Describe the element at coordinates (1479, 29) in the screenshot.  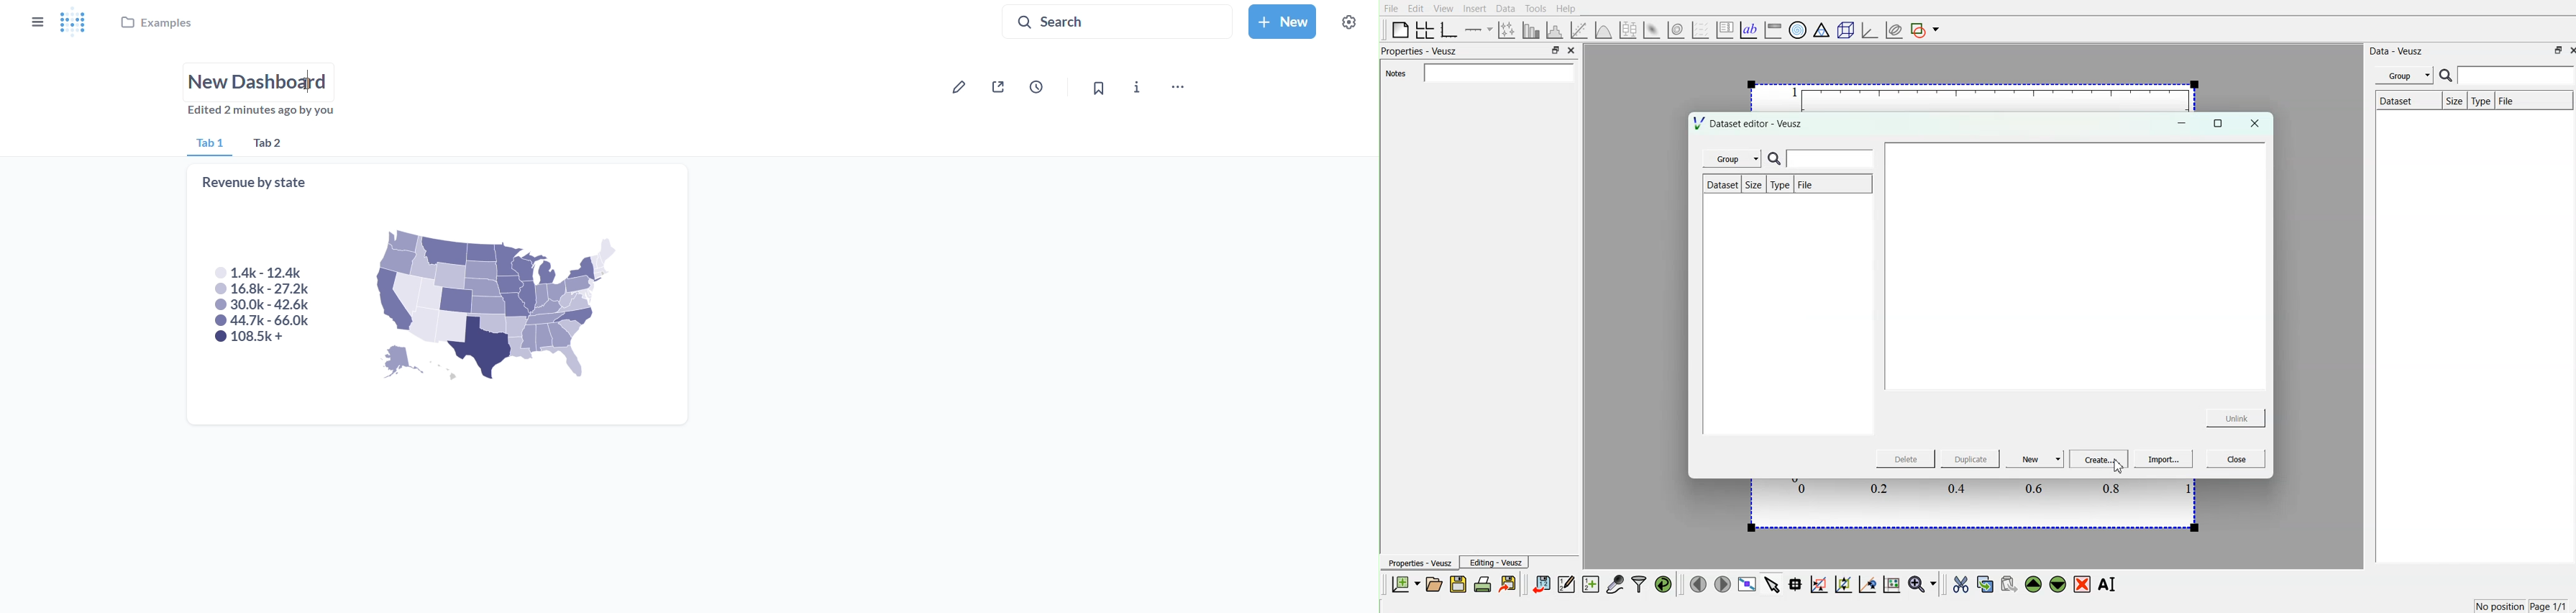
I see `Add an axis` at that location.